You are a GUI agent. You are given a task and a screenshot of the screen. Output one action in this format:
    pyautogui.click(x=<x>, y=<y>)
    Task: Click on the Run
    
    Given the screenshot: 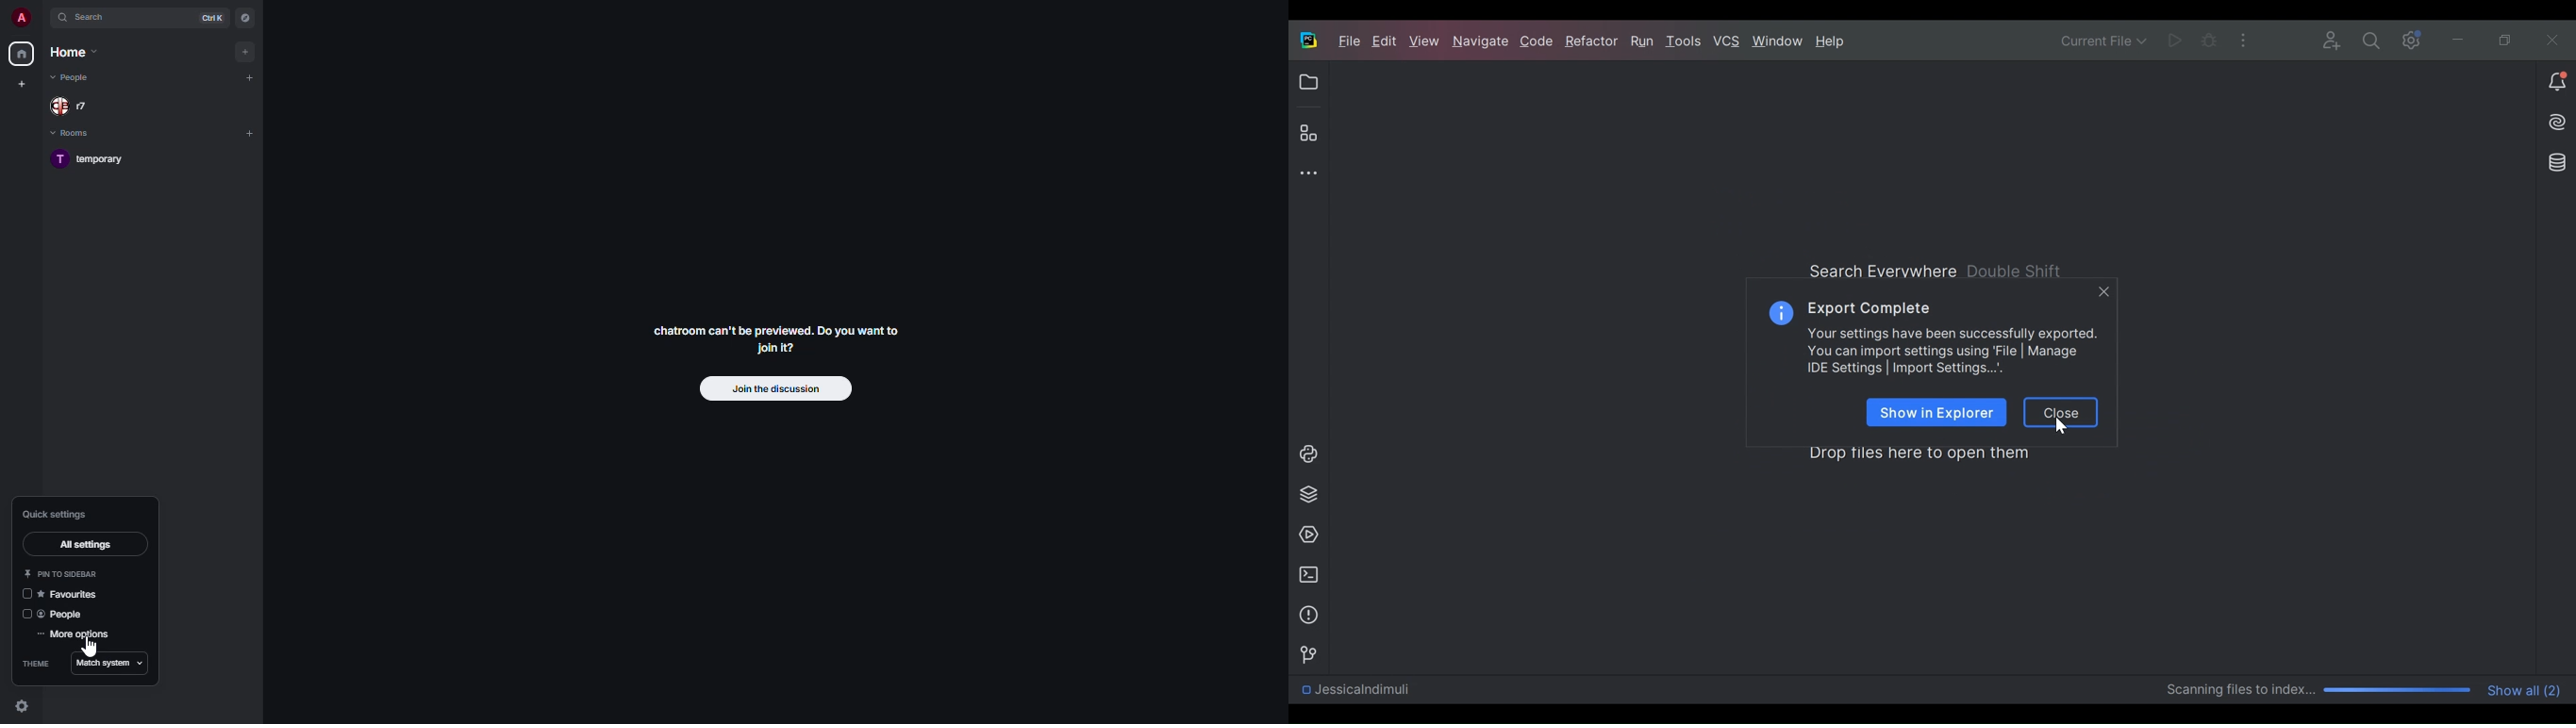 What is the action you would take?
    pyautogui.click(x=2174, y=39)
    